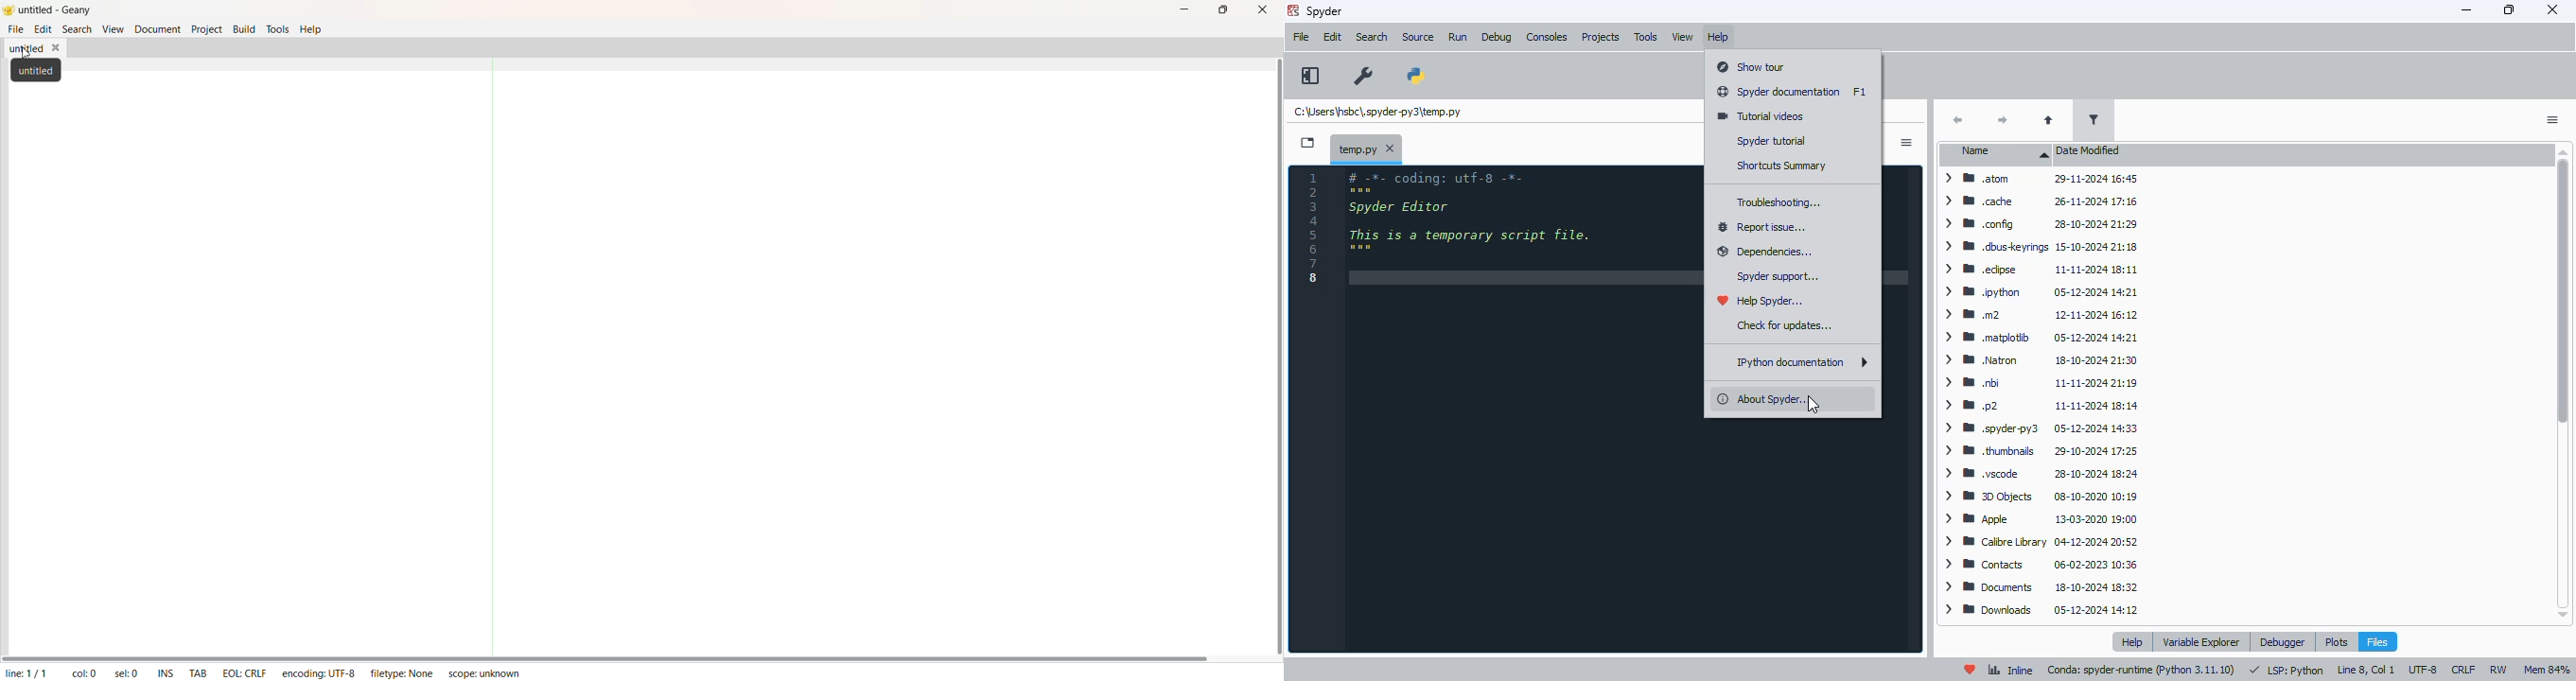  What do you see at coordinates (2471, 9) in the screenshot?
I see `minimize` at bounding box center [2471, 9].